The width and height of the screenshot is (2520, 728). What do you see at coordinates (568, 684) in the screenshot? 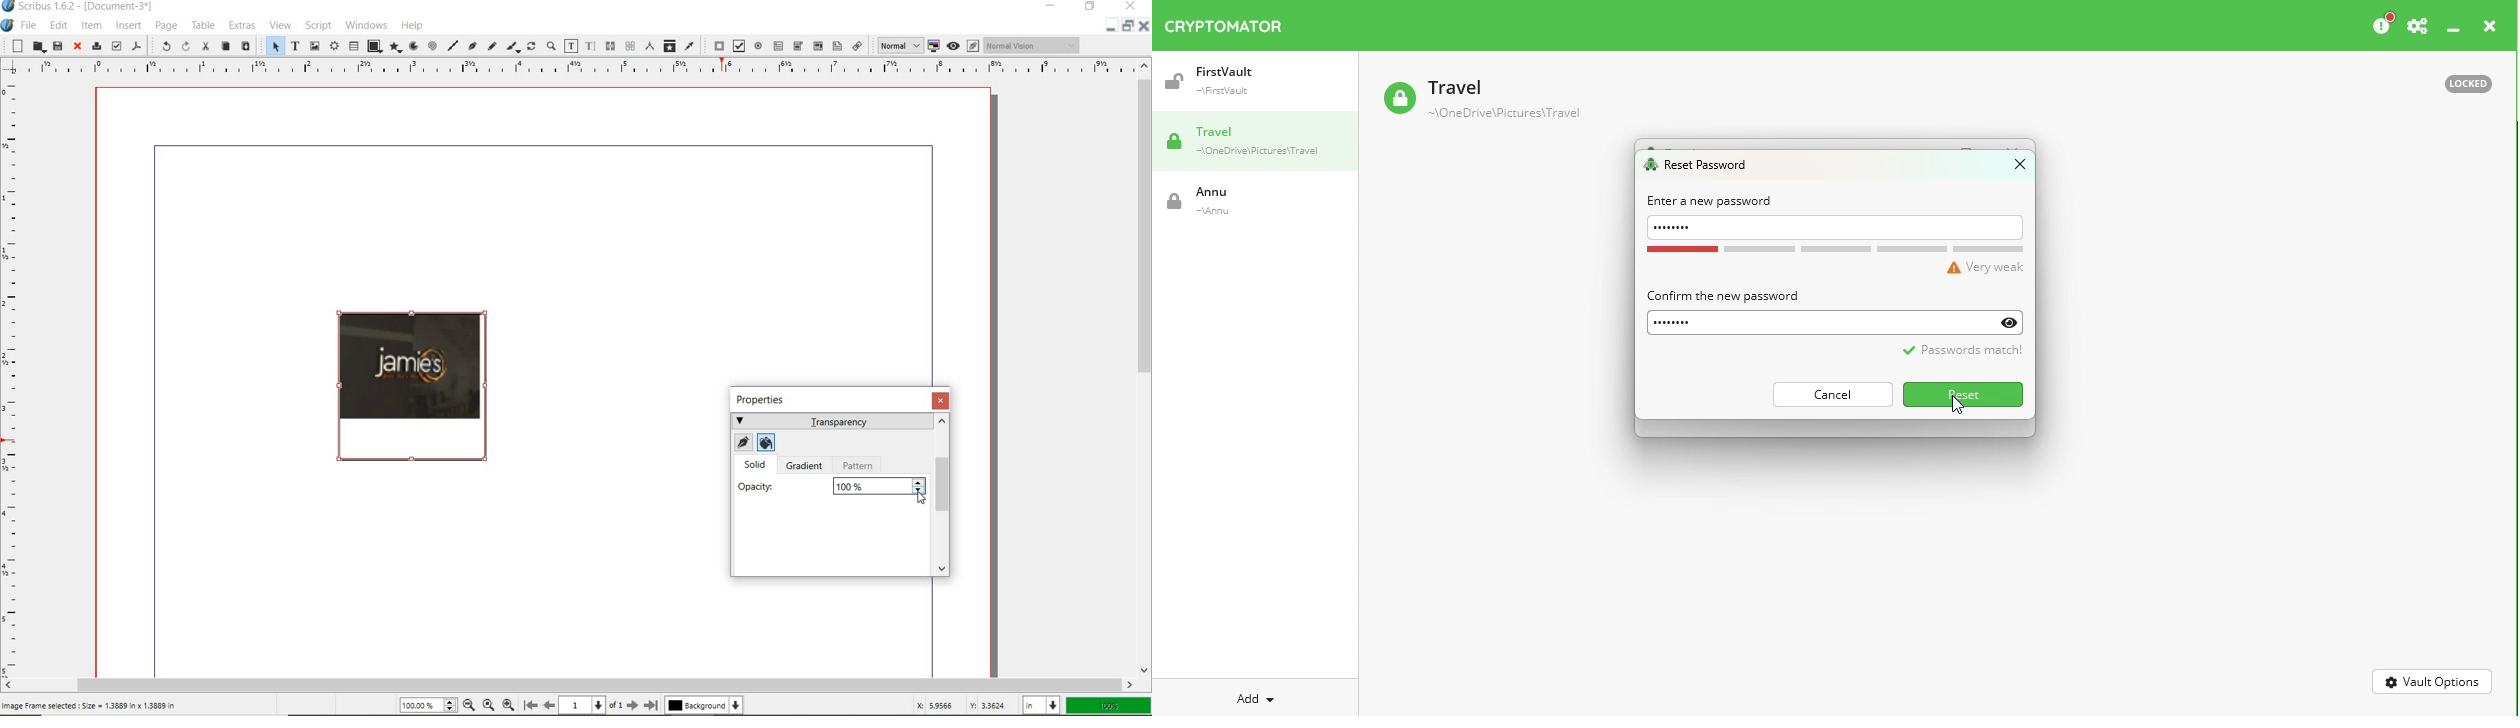
I see `SCROLLBAR` at bounding box center [568, 684].